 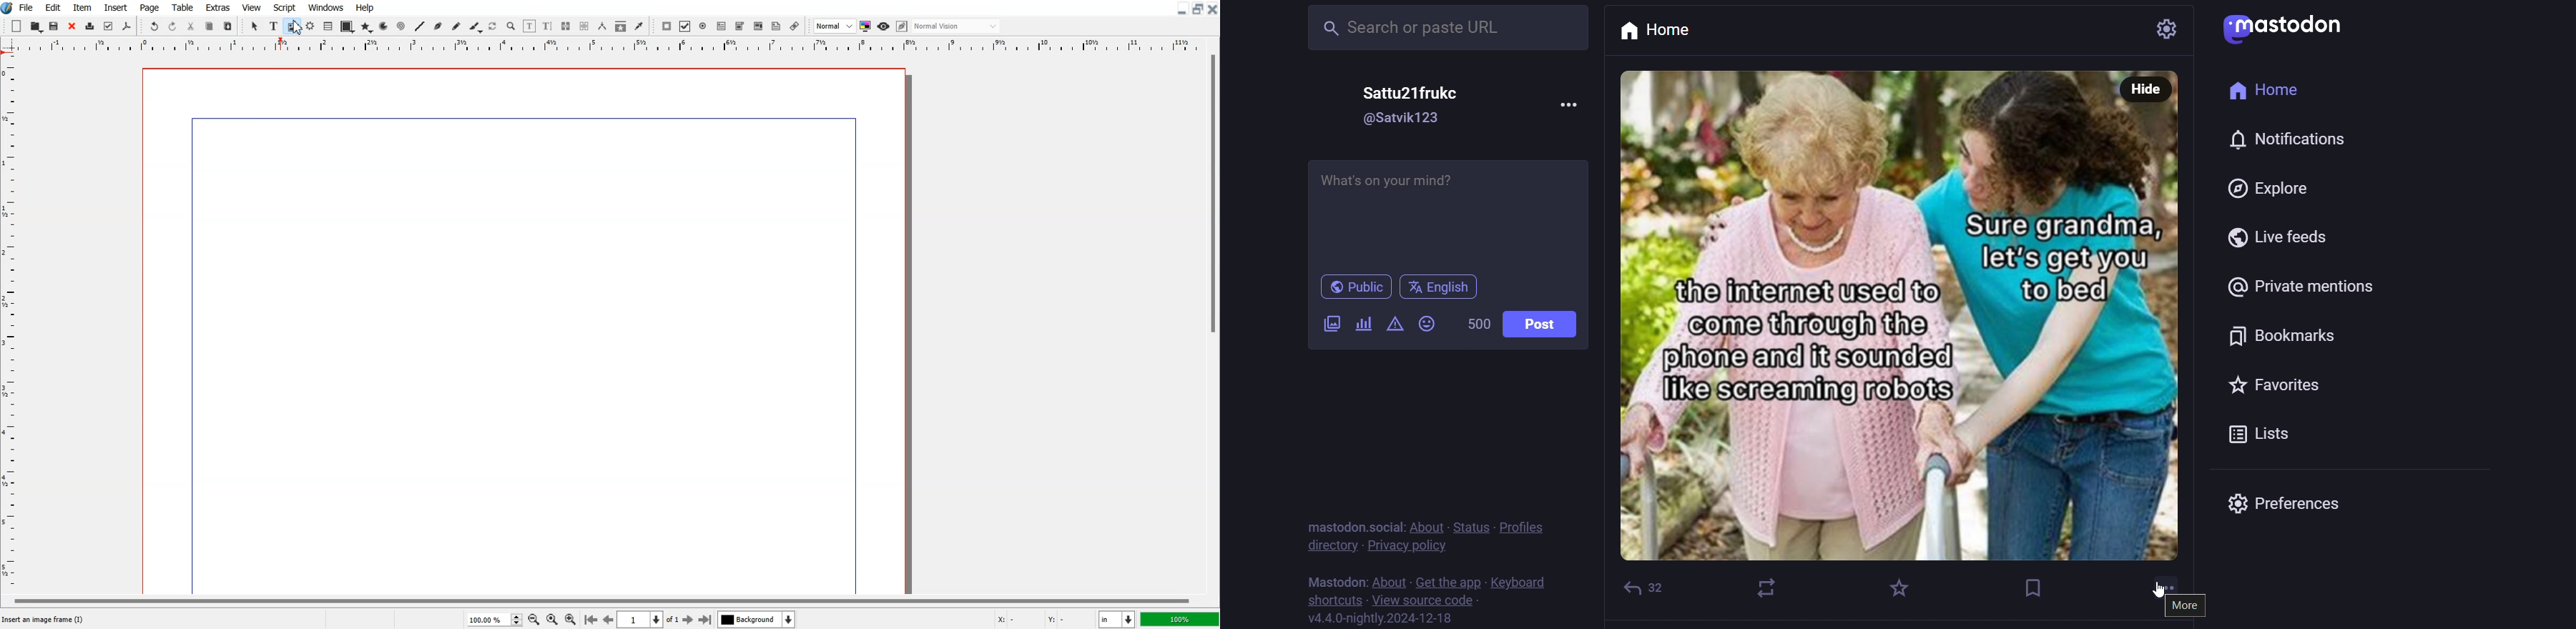 I want to click on Vertical Scale, so click(x=610, y=46).